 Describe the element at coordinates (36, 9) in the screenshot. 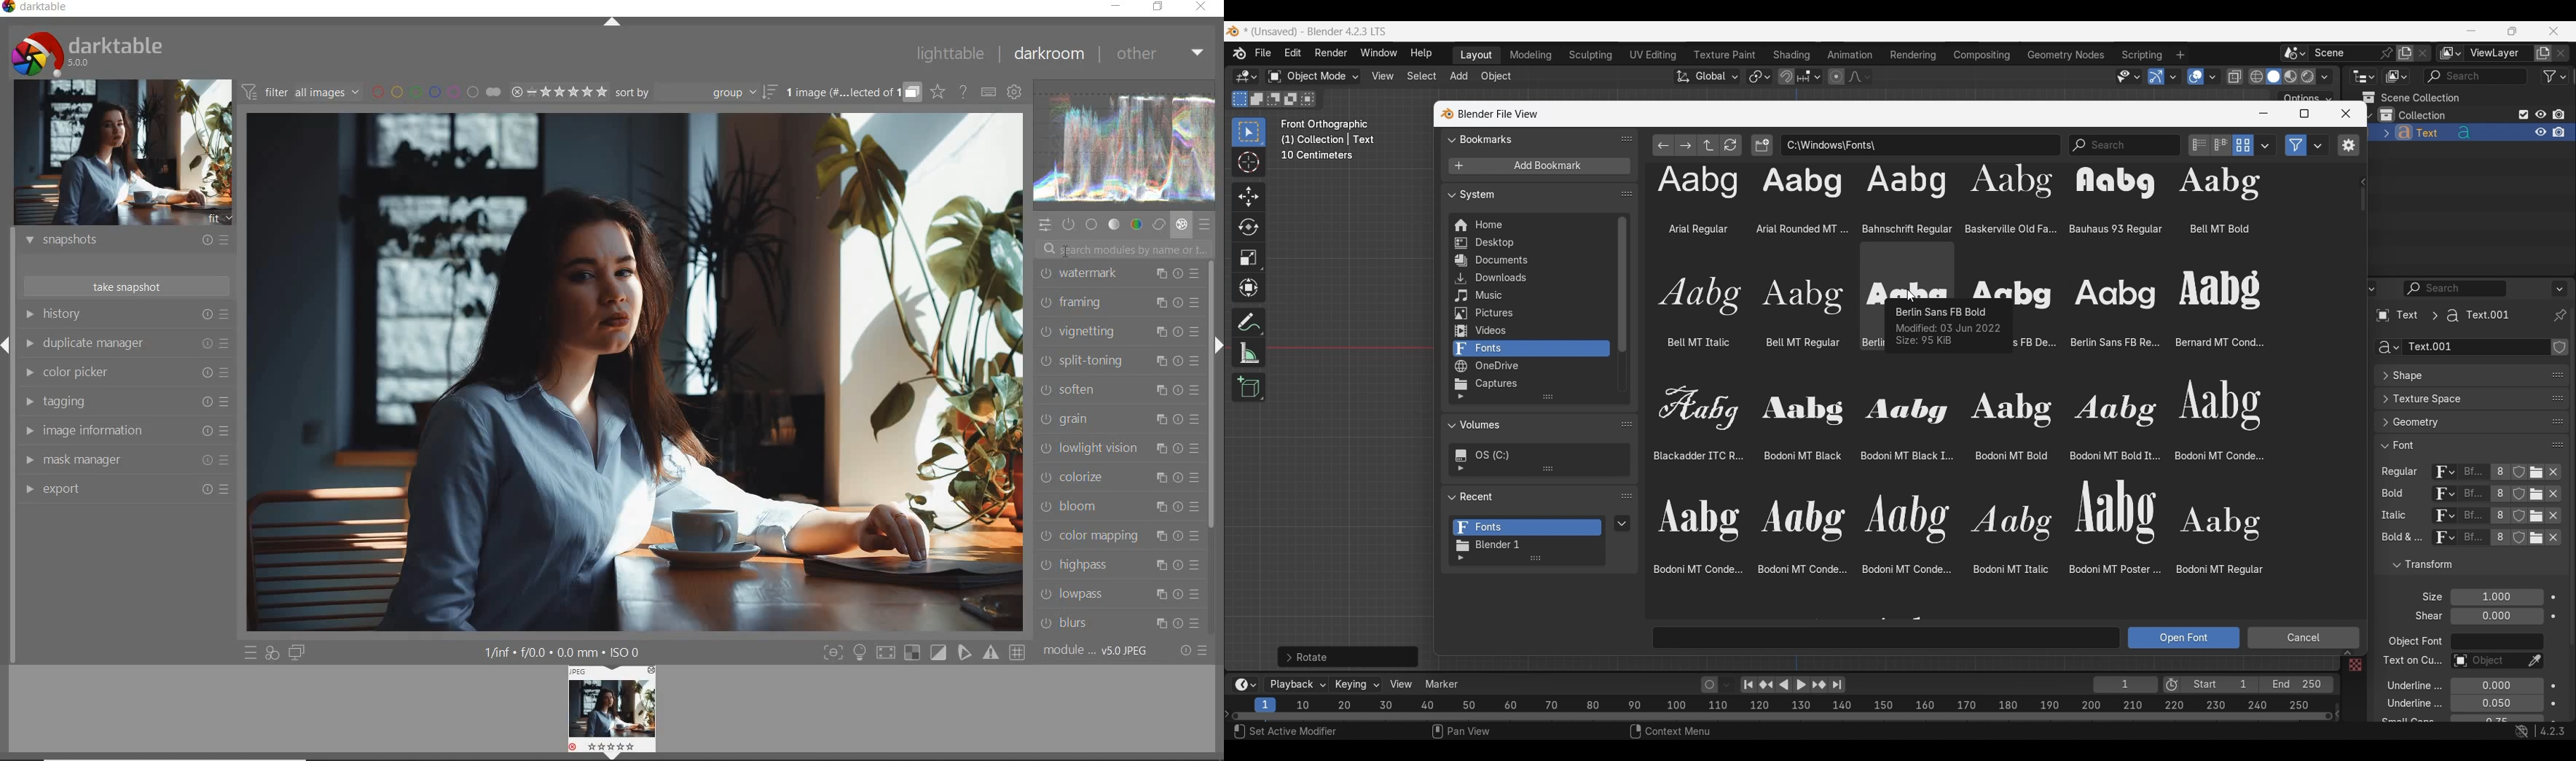

I see `system name` at that location.